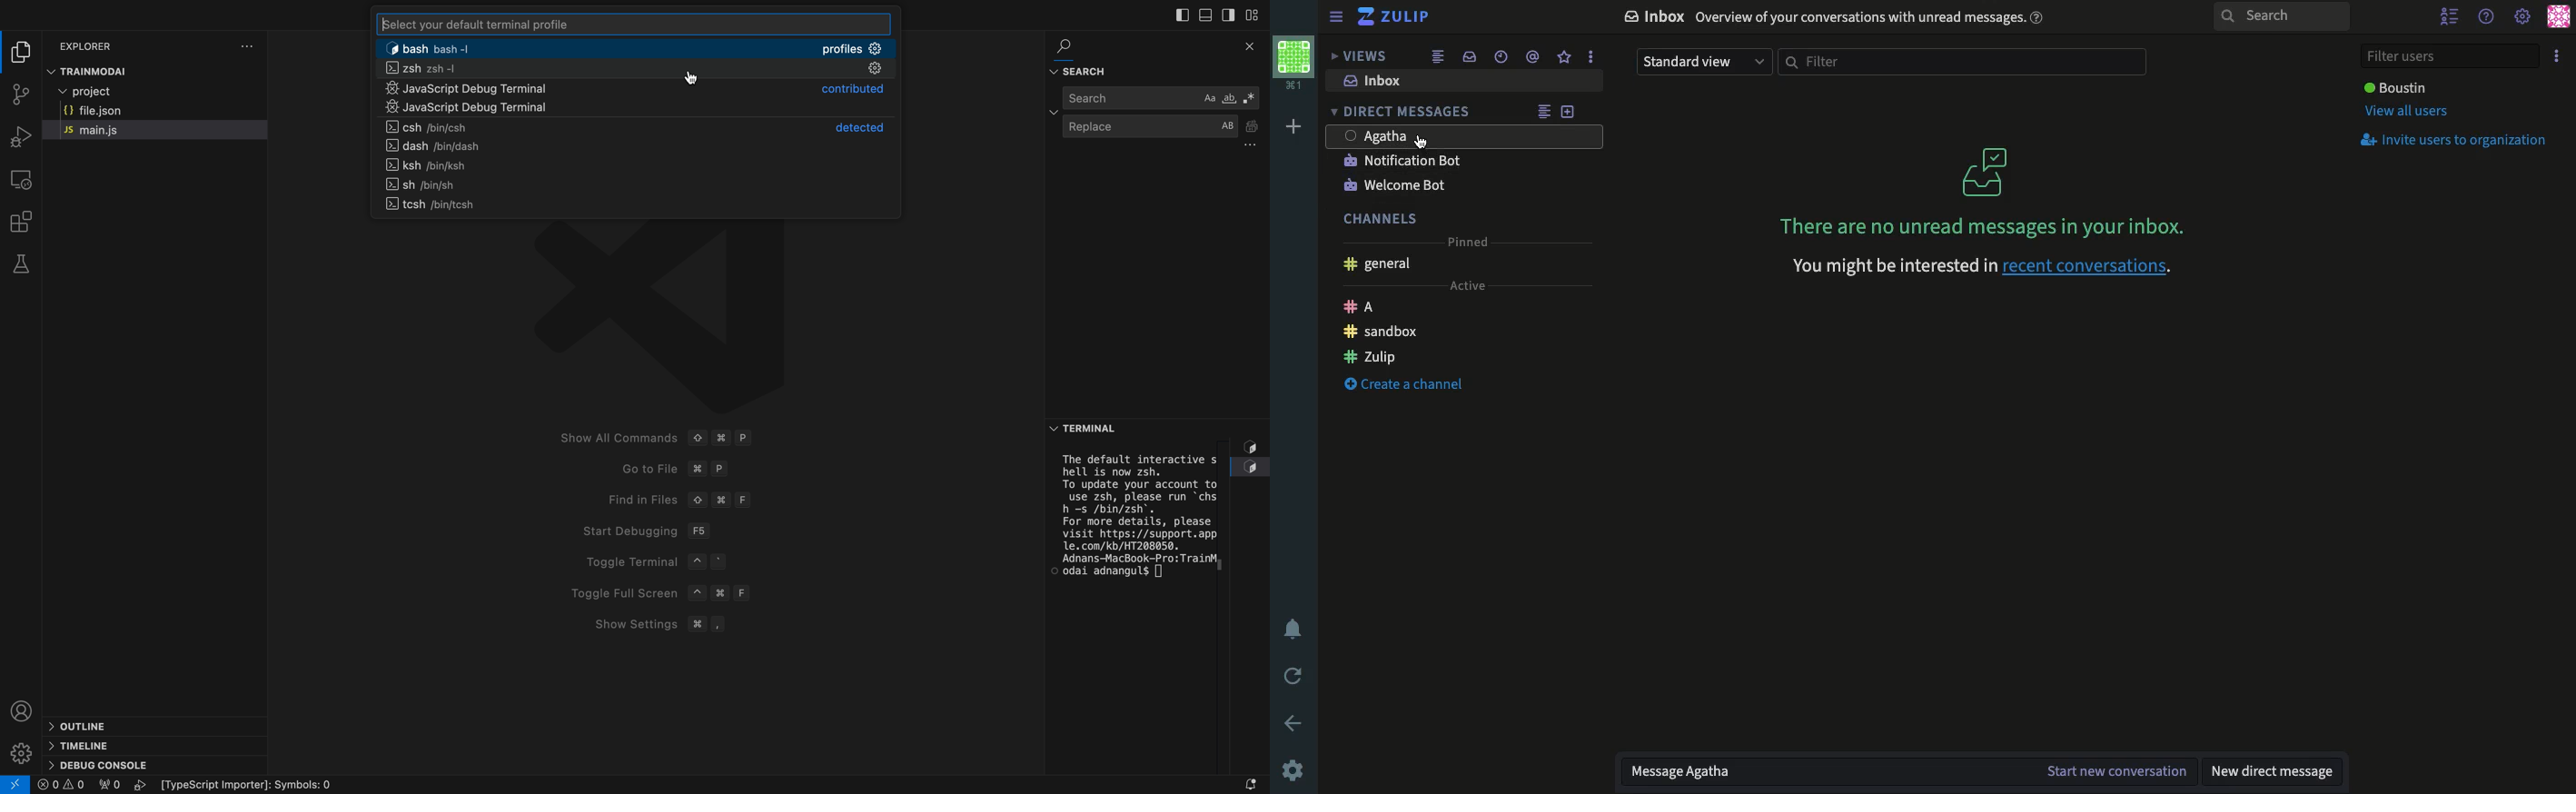  Describe the element at coordinates (104, 43) in the screenshot. I see `EXPLORER` at that location.